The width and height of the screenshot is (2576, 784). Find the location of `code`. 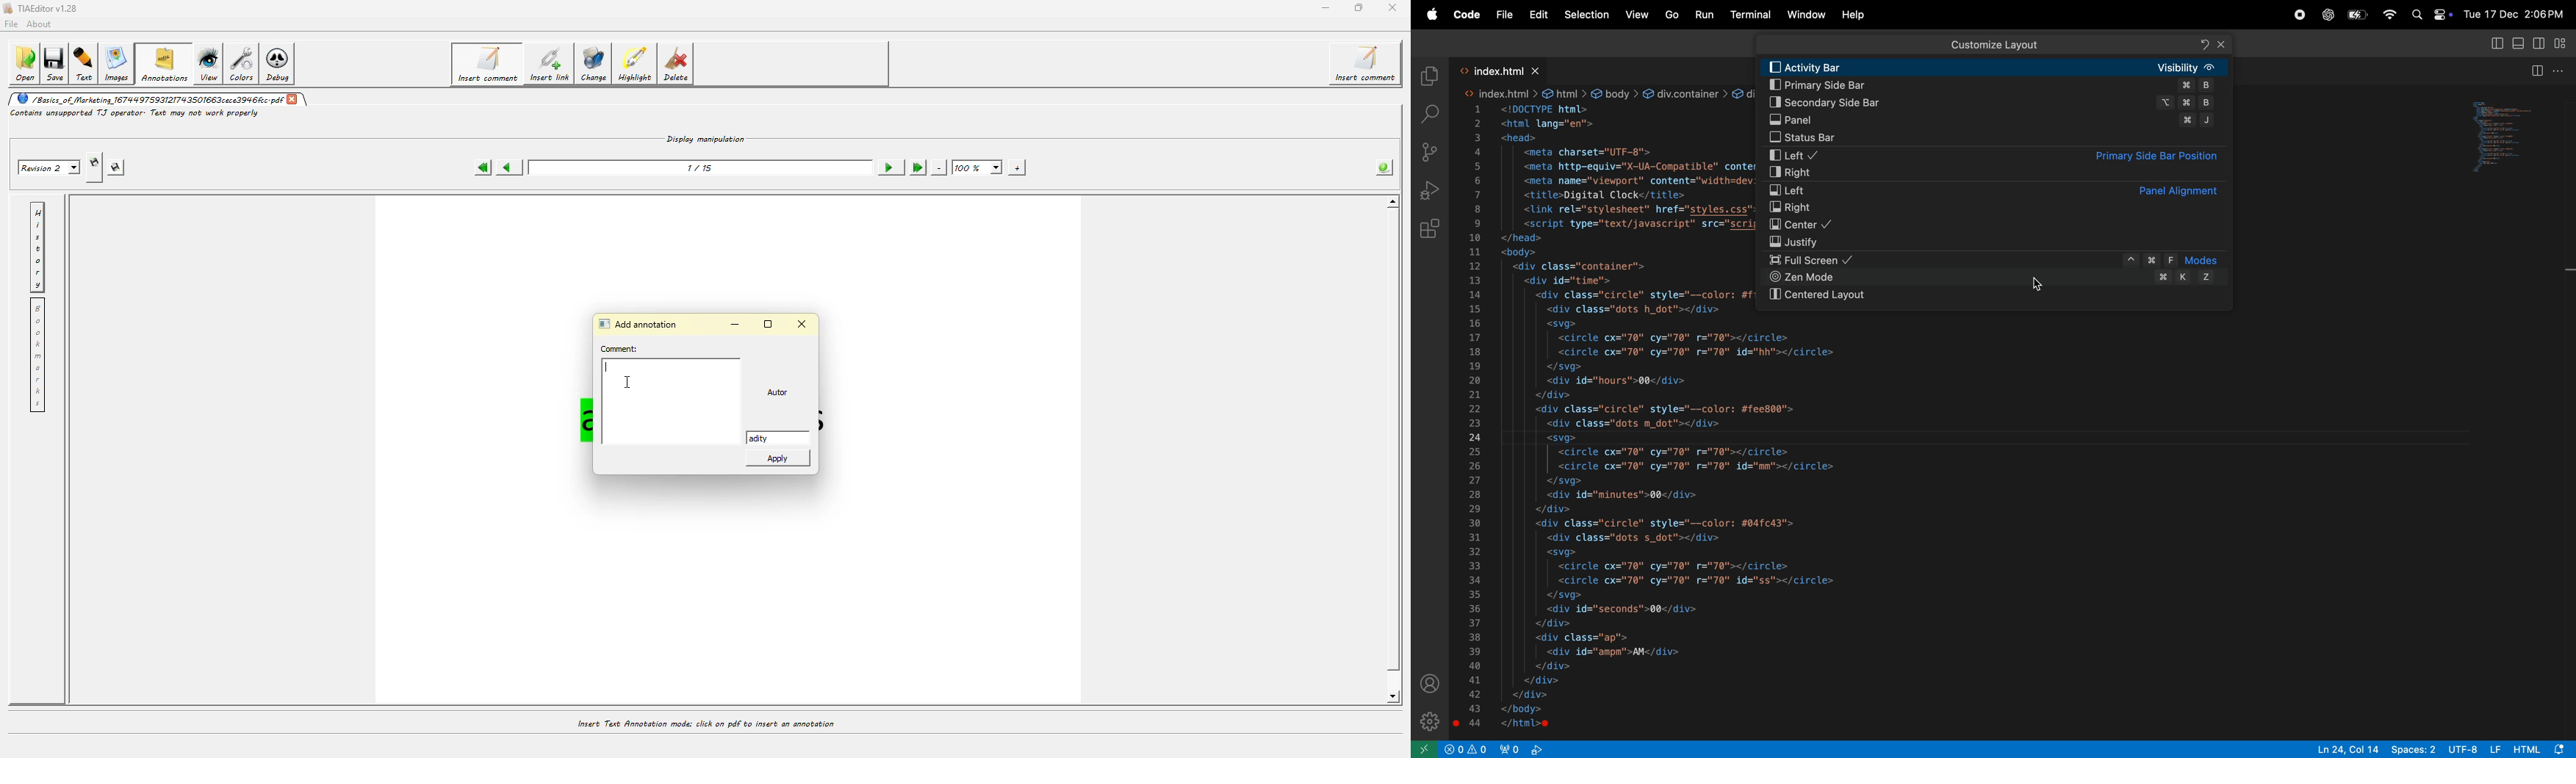

code is located at coordinates (1467, 15).